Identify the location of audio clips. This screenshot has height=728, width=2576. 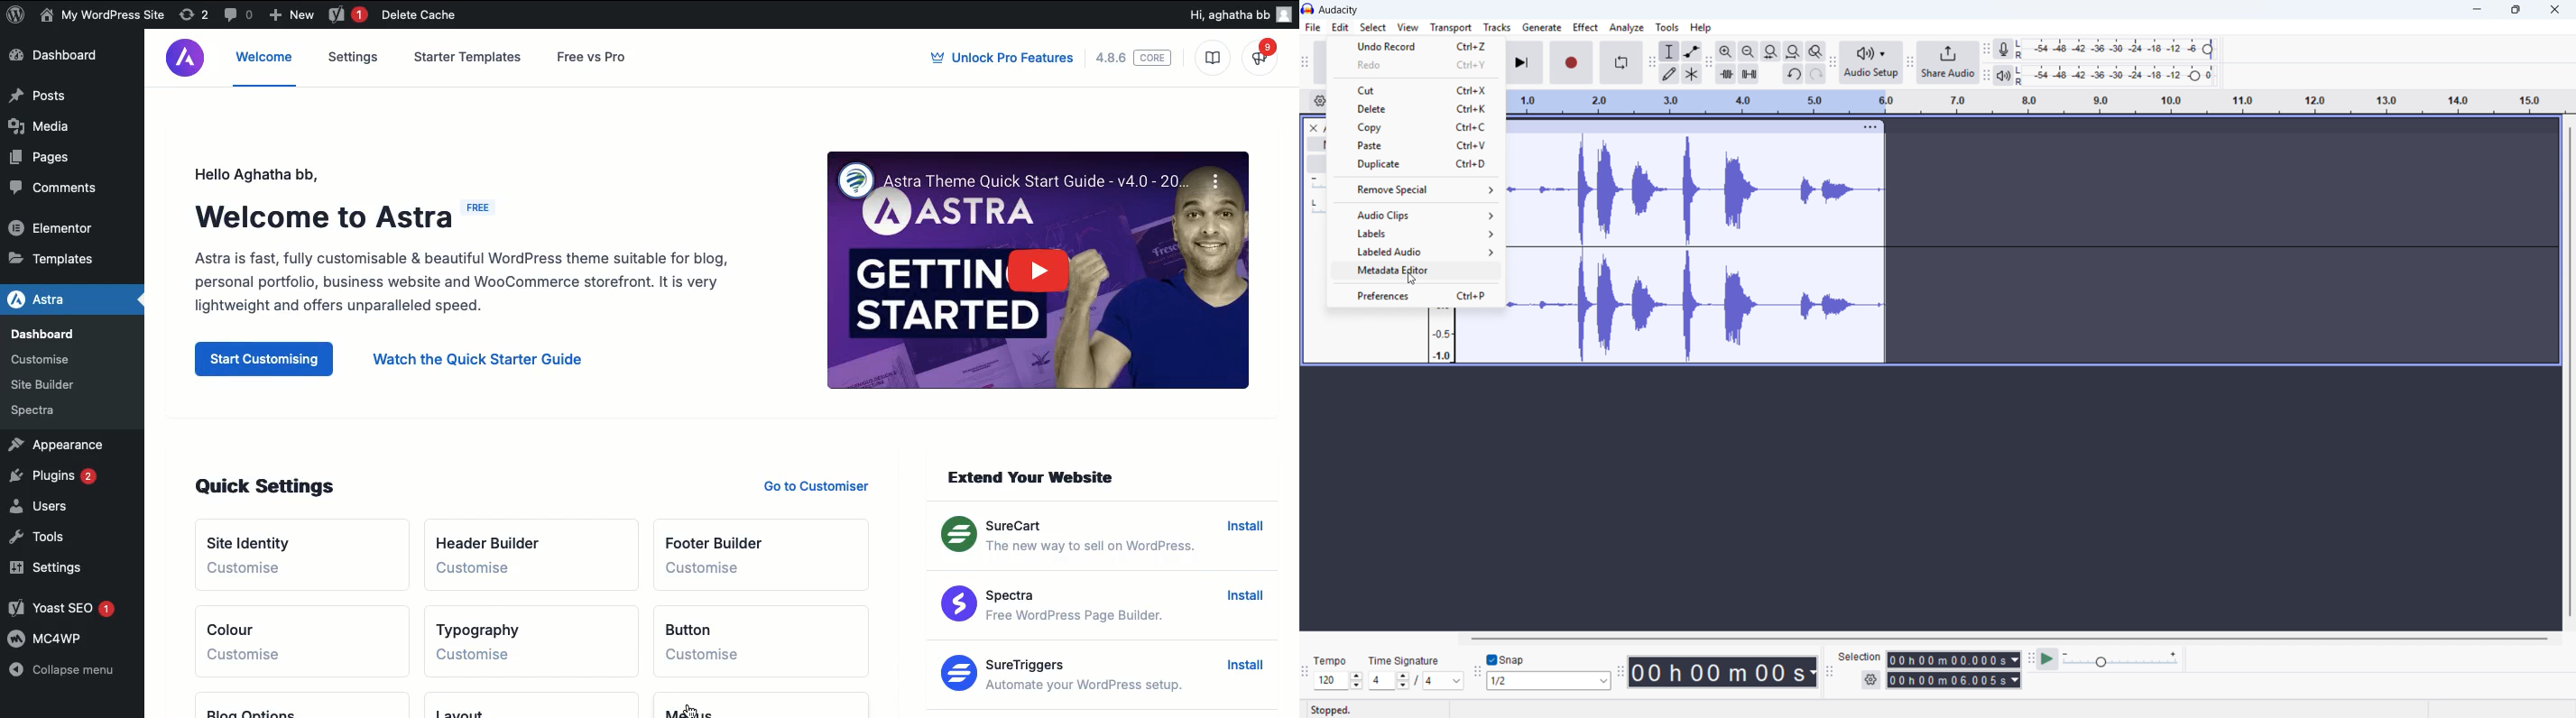
(1414, 215).